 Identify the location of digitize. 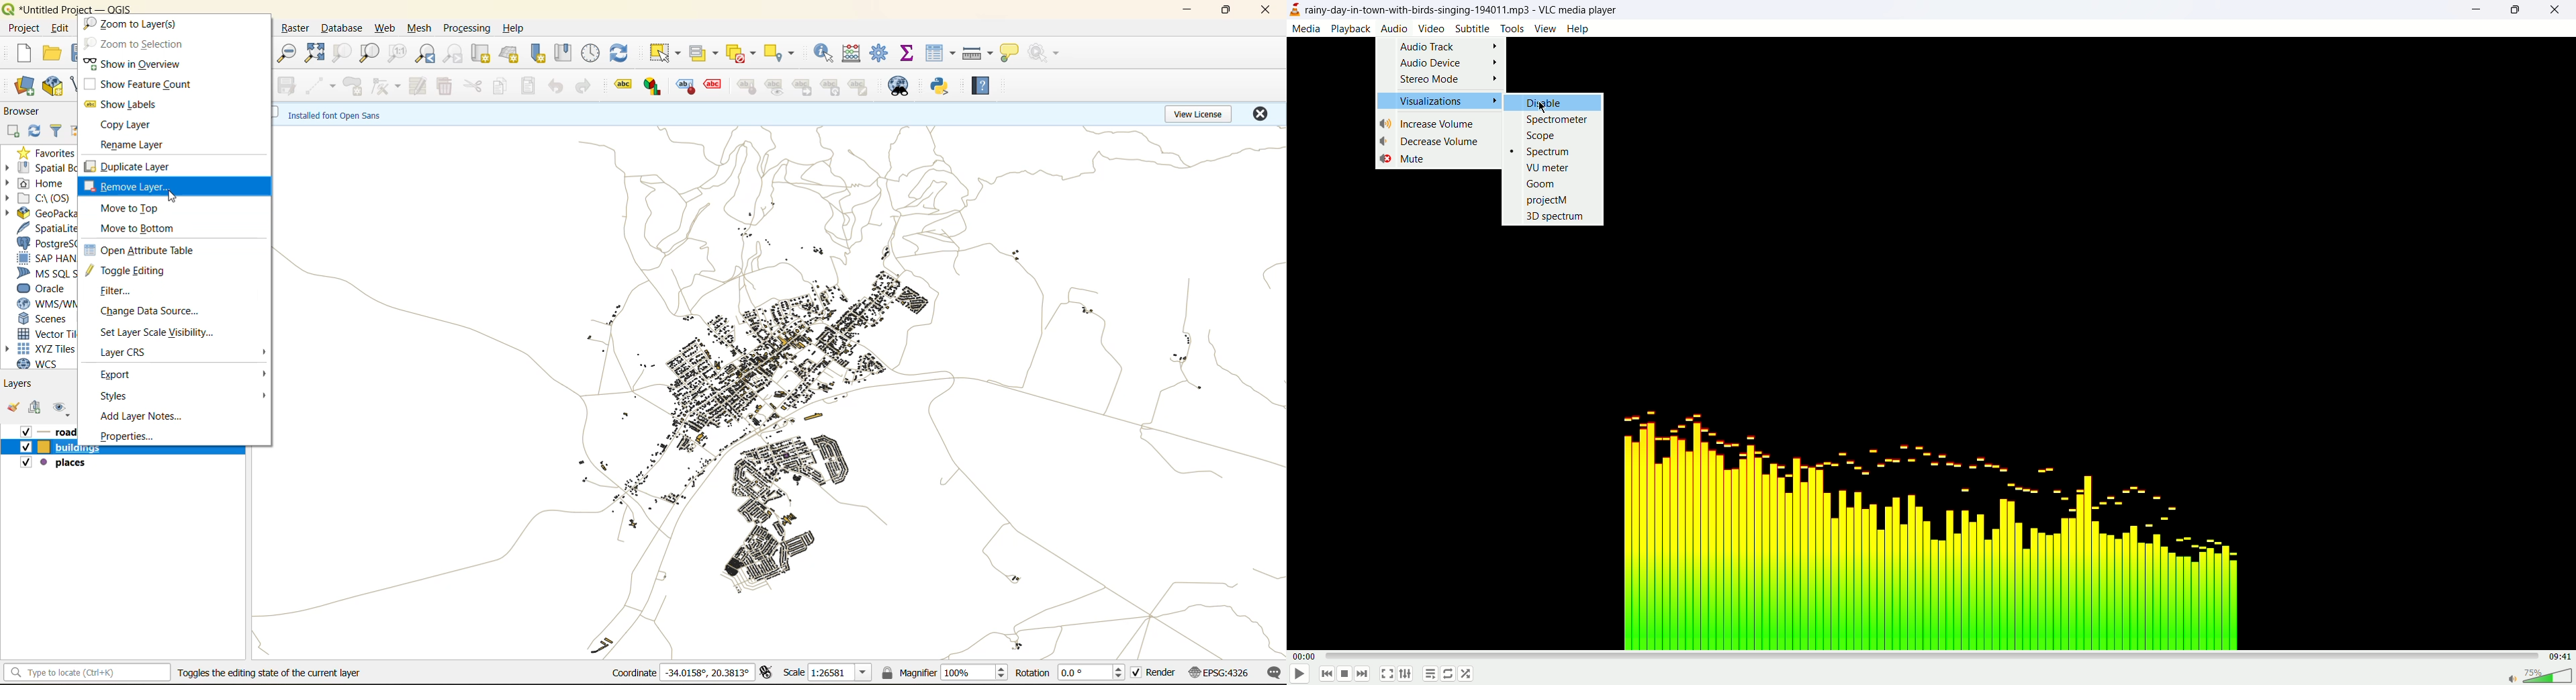
(322, 84).